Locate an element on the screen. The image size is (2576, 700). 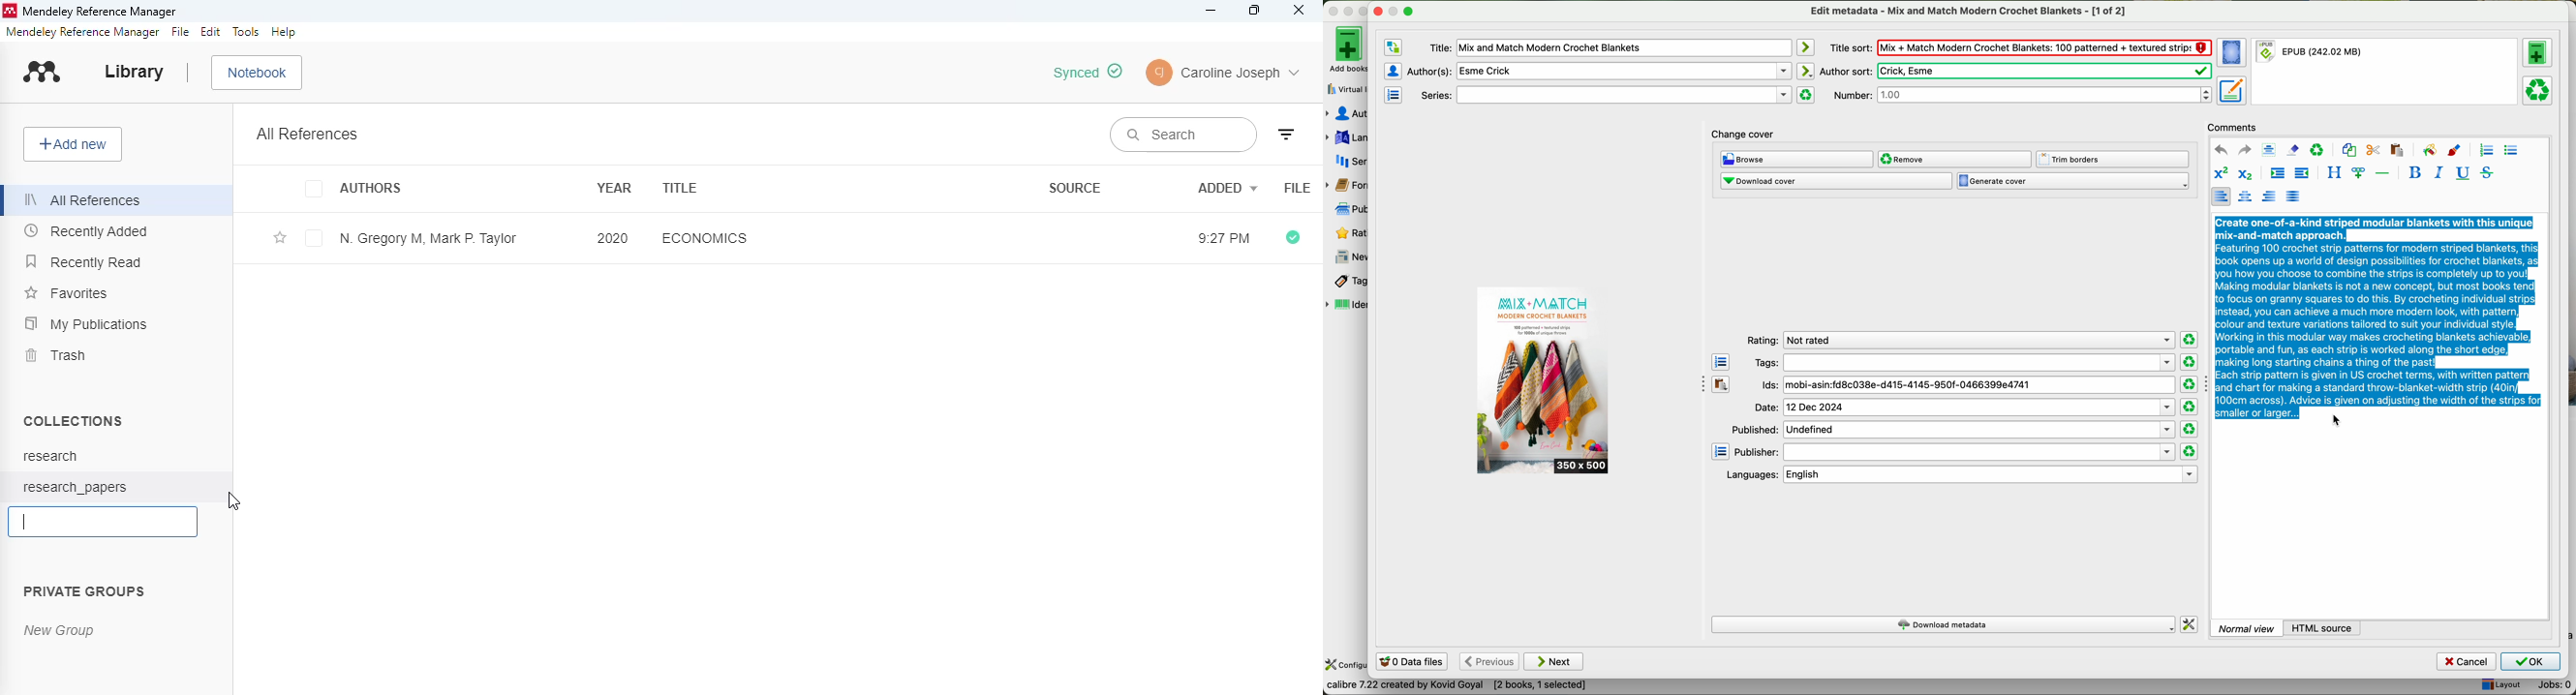
identifiers is located at coordinates (1347, 305).